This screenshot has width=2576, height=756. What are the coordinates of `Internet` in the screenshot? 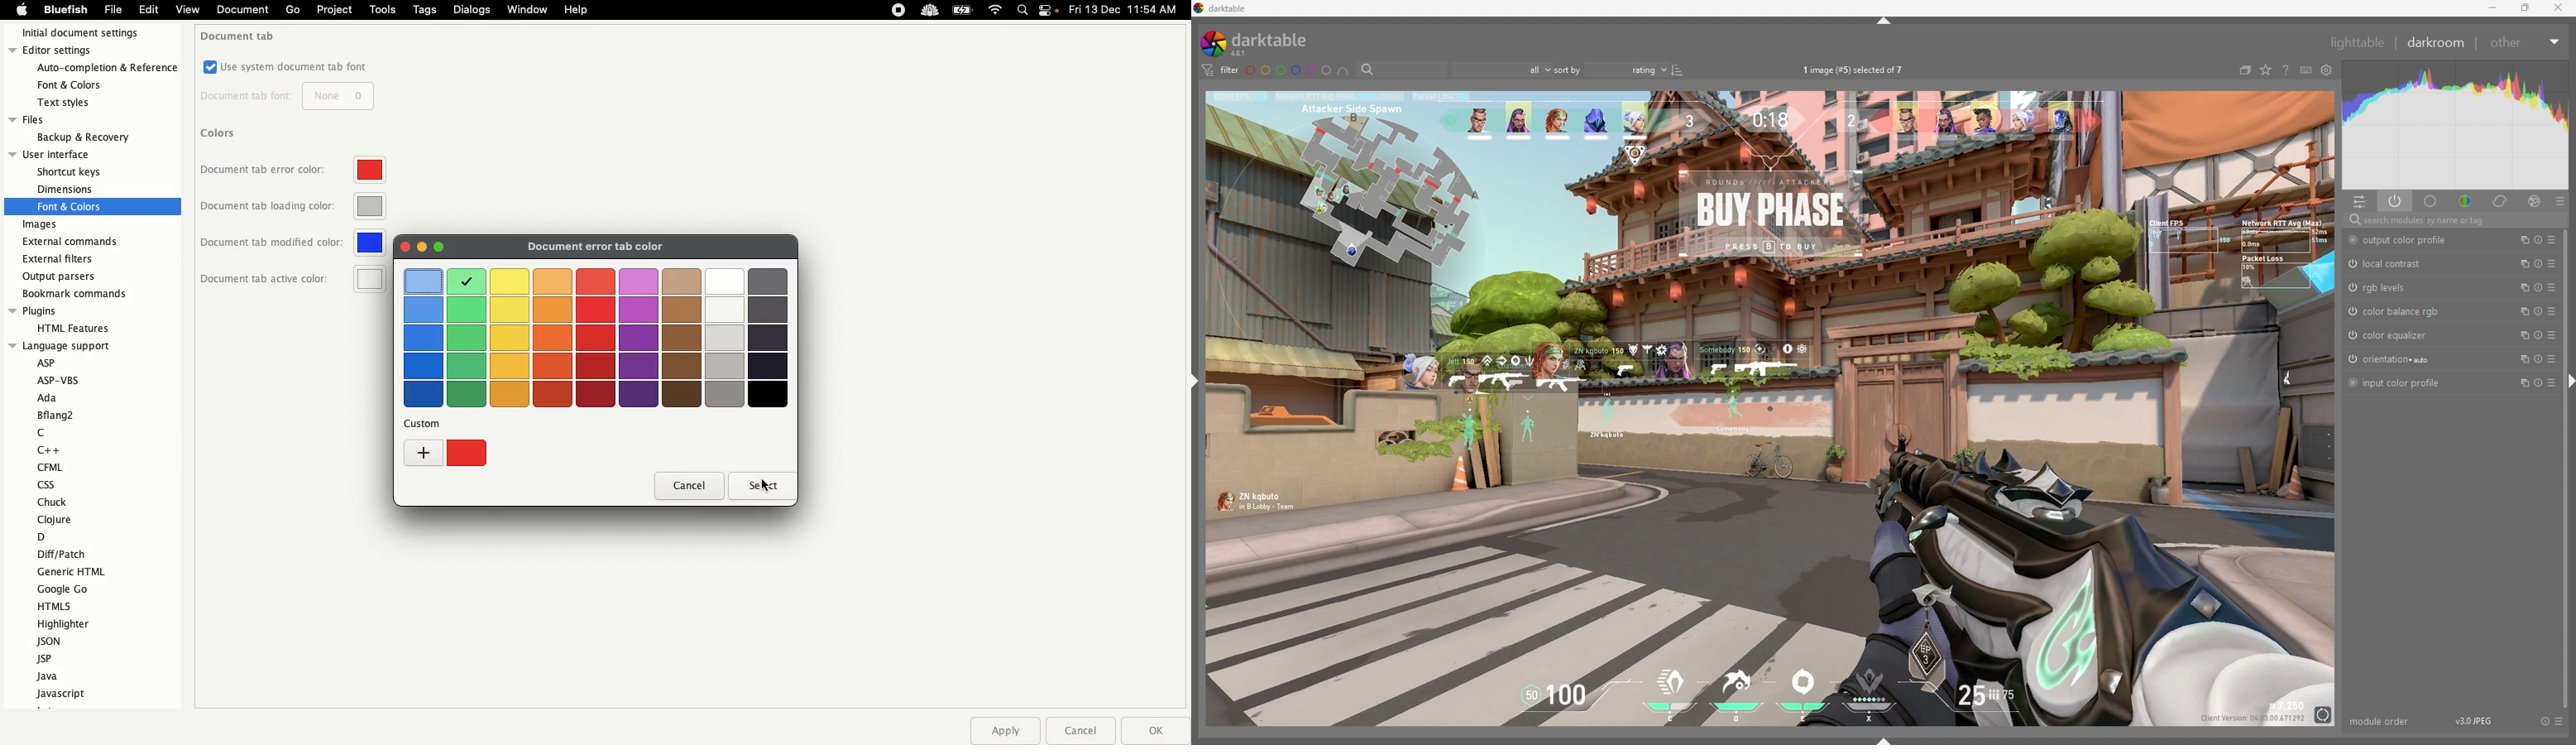 It's located at (996, 11).